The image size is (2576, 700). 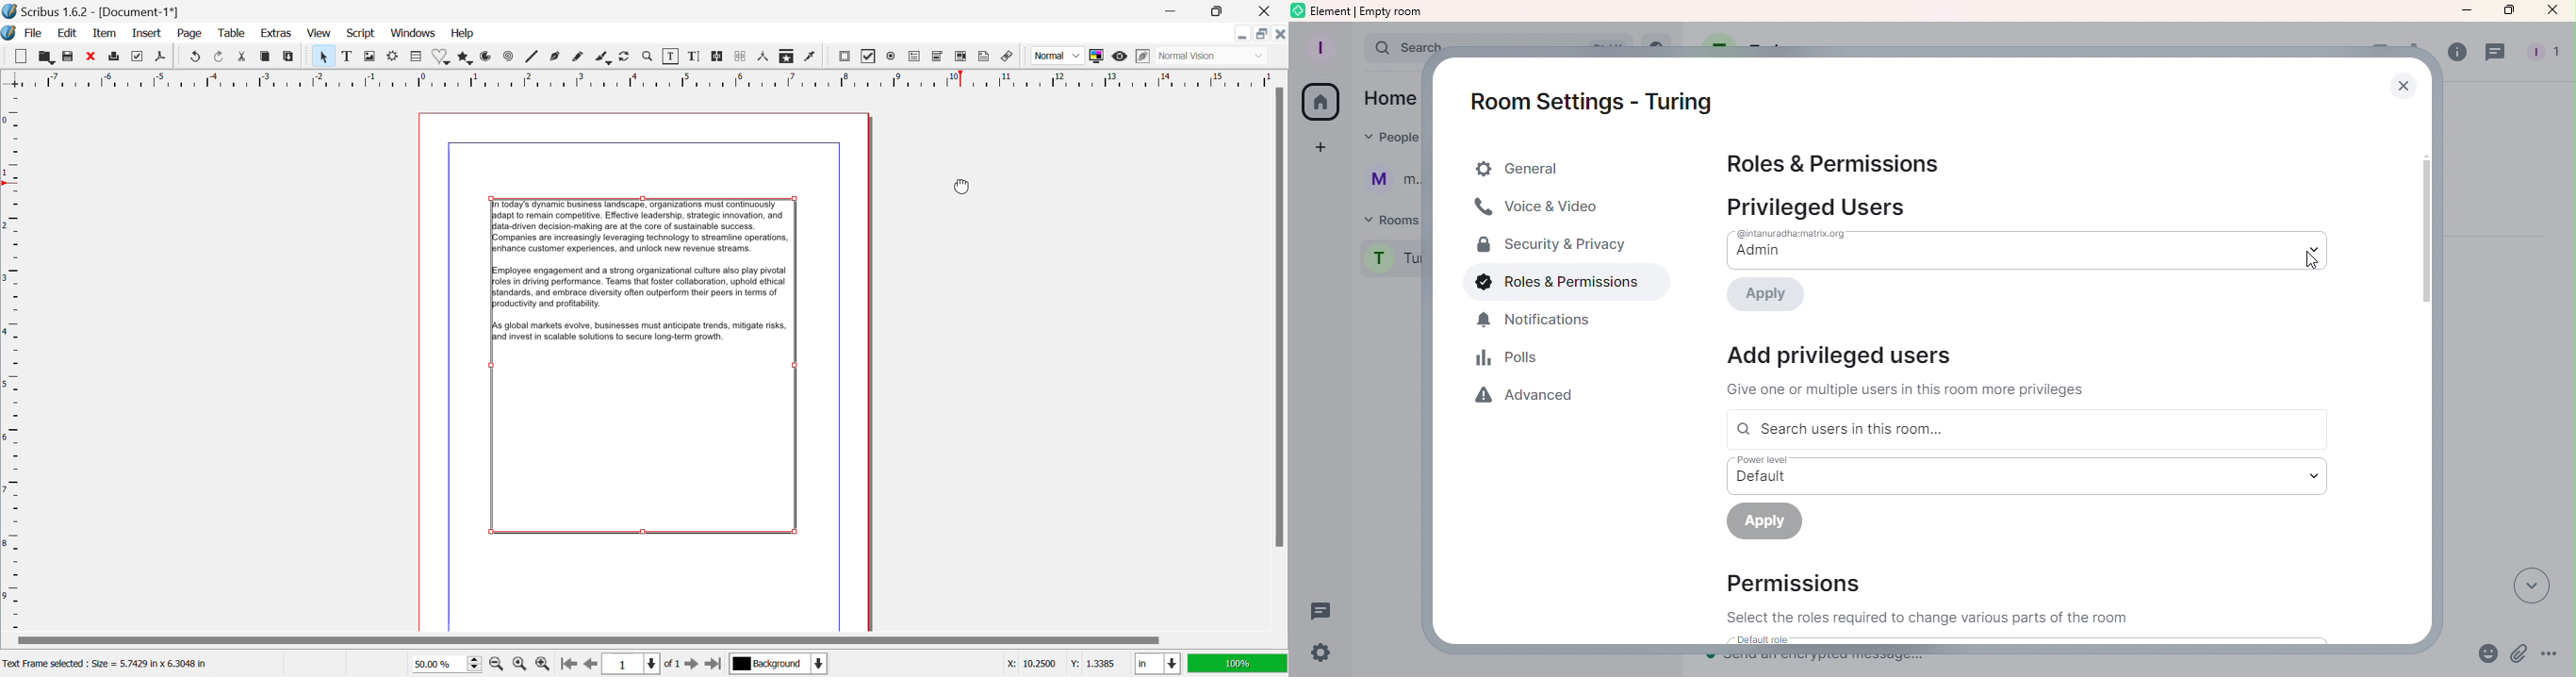 What do you see at coordinates (648, 58) in the screenshot?
I see `Zoom` at bounding box center [648, 58].